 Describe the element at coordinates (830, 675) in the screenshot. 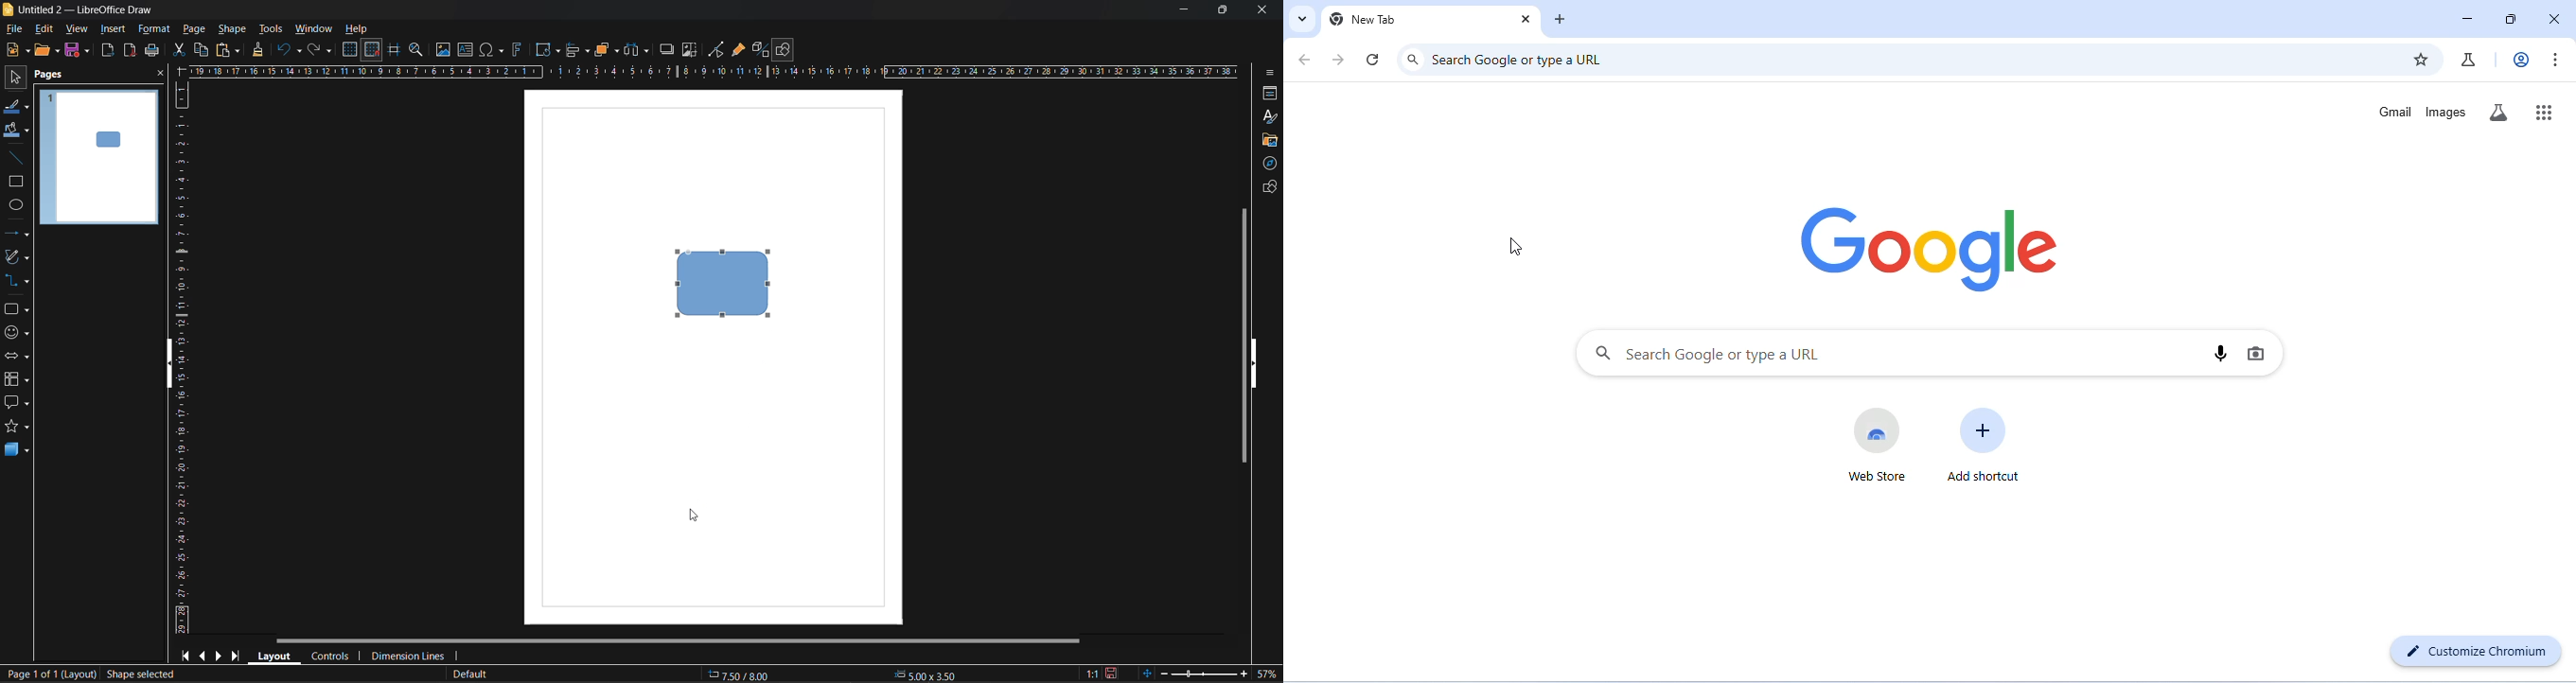

I see `coordinates` at that location.